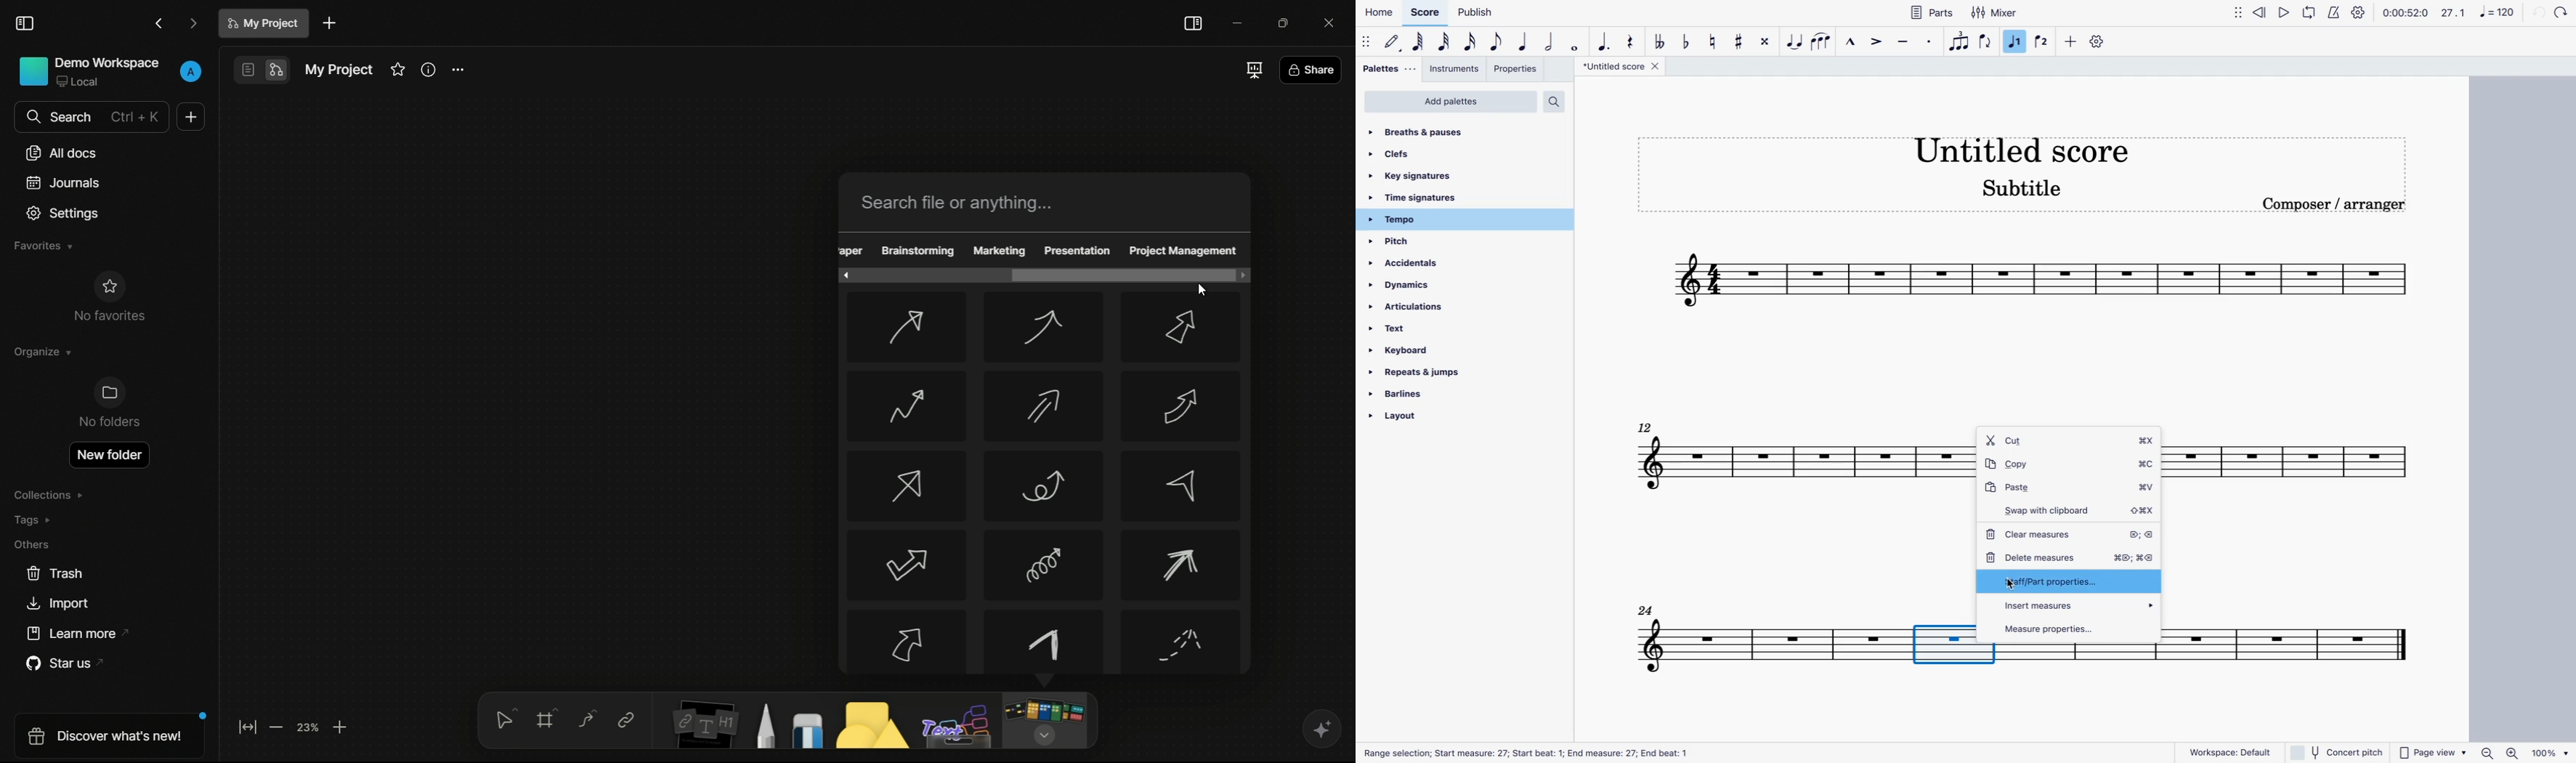  I want to click on arrow-3, so click(1184, 329).